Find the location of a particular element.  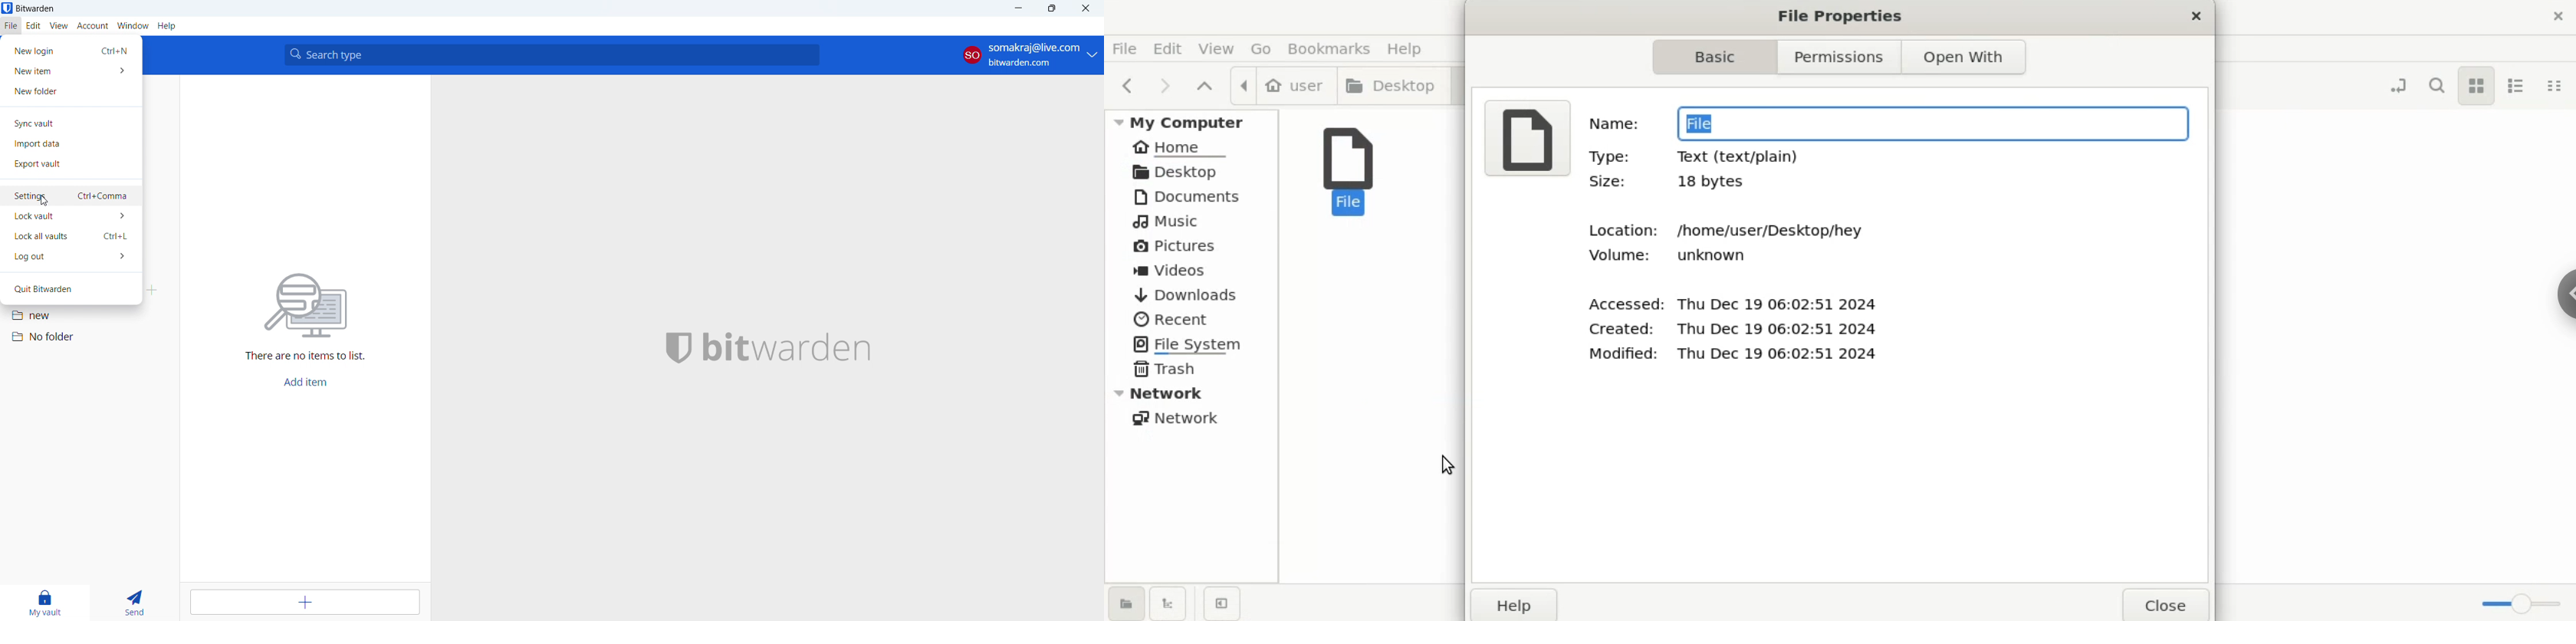

settings is located at coordinates (71, 197).